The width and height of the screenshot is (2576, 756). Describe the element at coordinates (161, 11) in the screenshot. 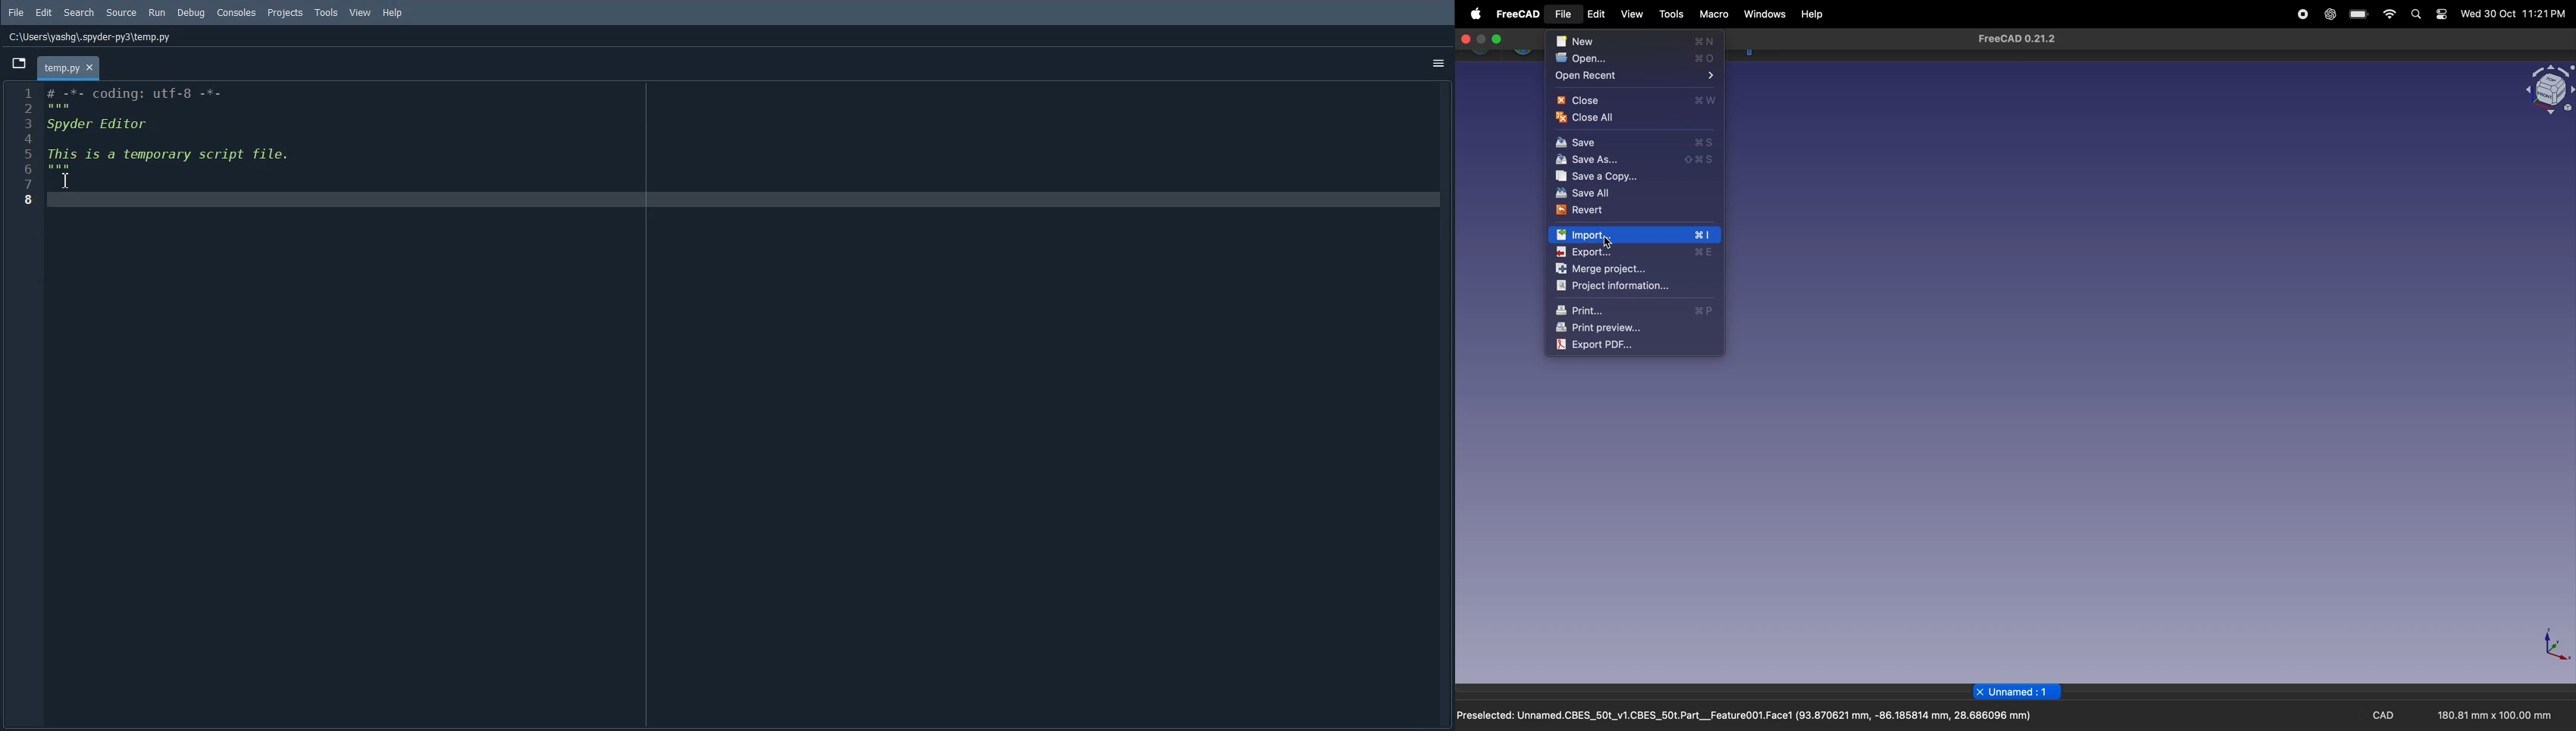

I see `Run` at that location.